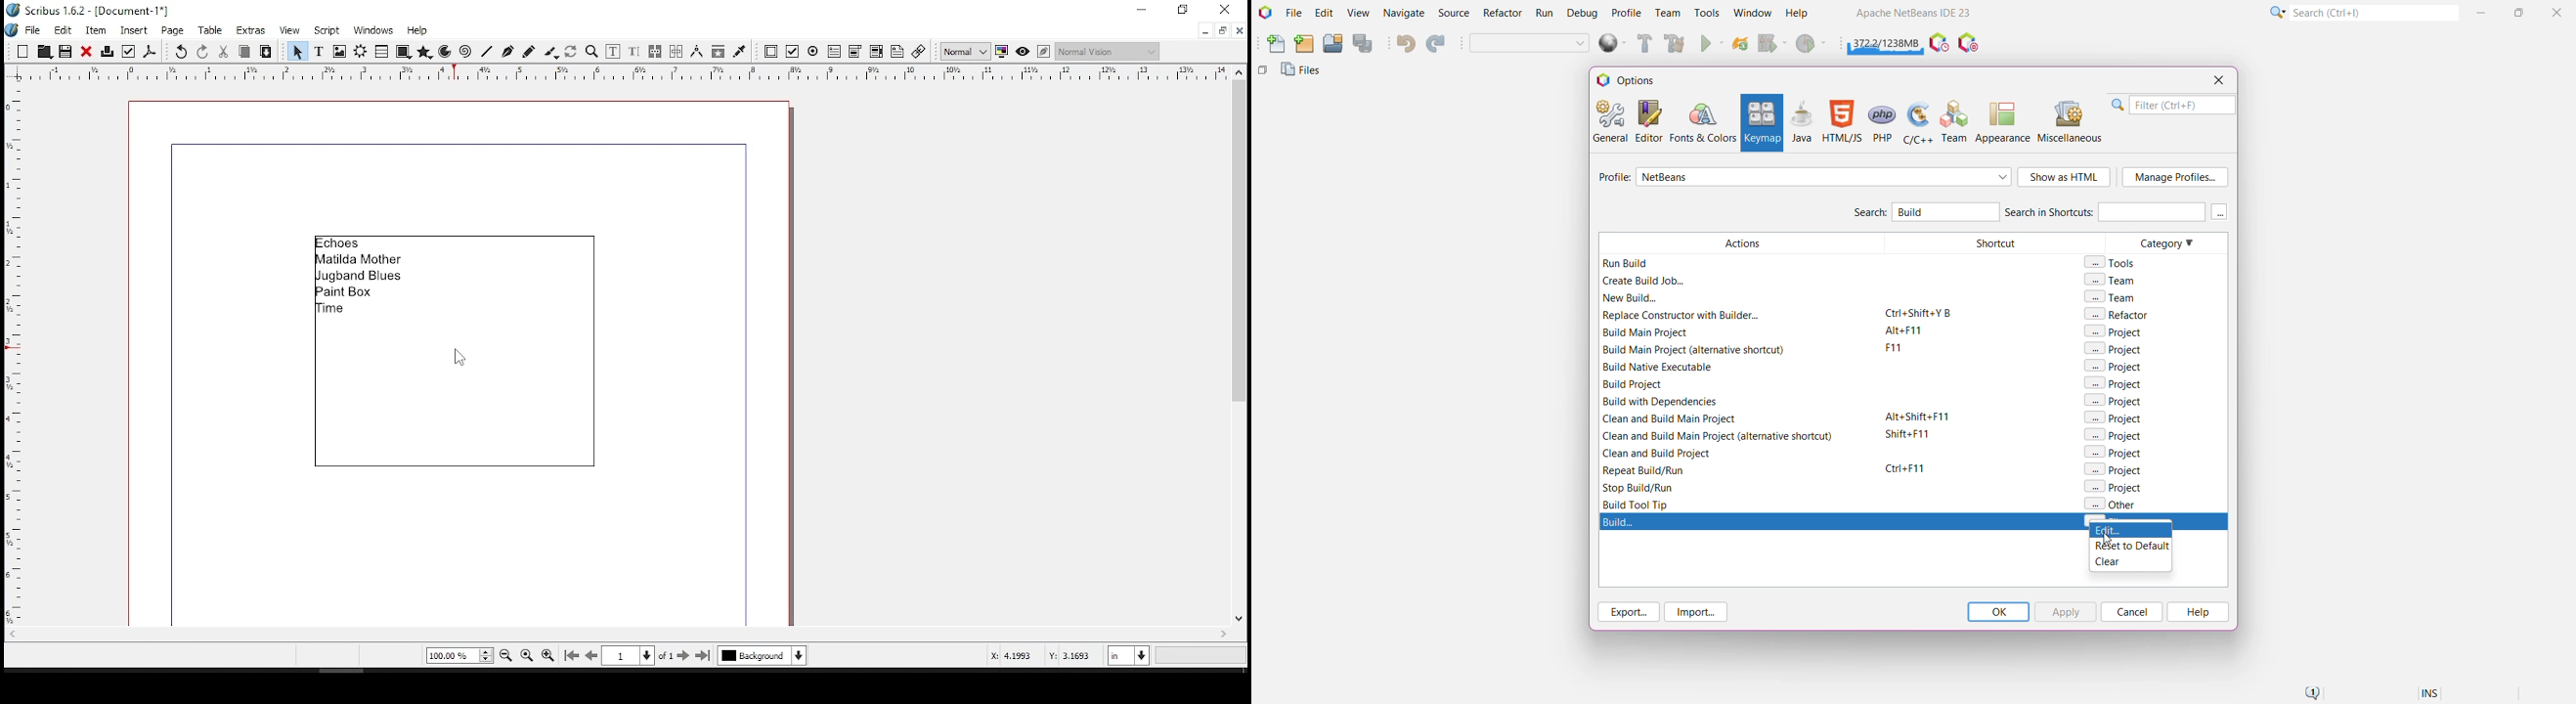 This screenshot has width=2576, height=728. What do you see at coordinates (1184, 10) in the screenshot?
I see `restore` at bounding box center [1184, 10].